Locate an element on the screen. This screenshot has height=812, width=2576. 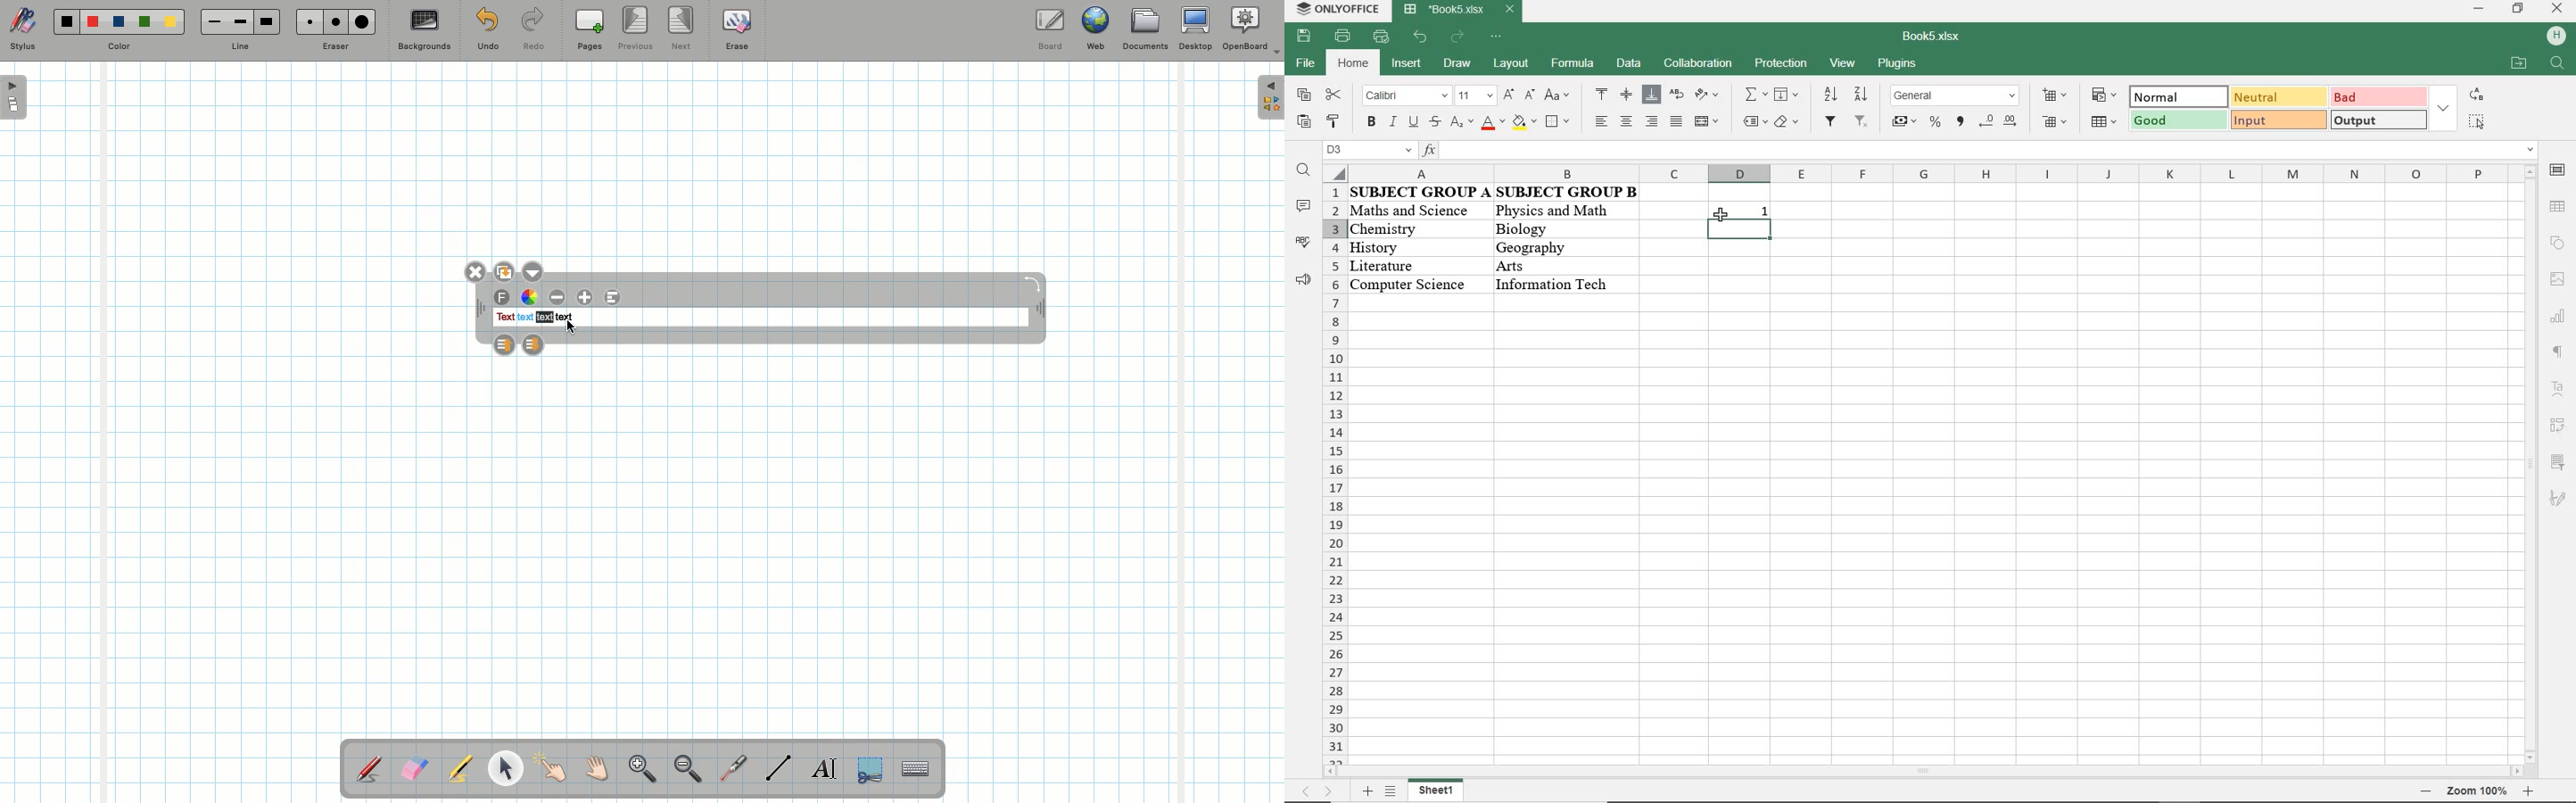
Color is located at coordinates (117, 47).